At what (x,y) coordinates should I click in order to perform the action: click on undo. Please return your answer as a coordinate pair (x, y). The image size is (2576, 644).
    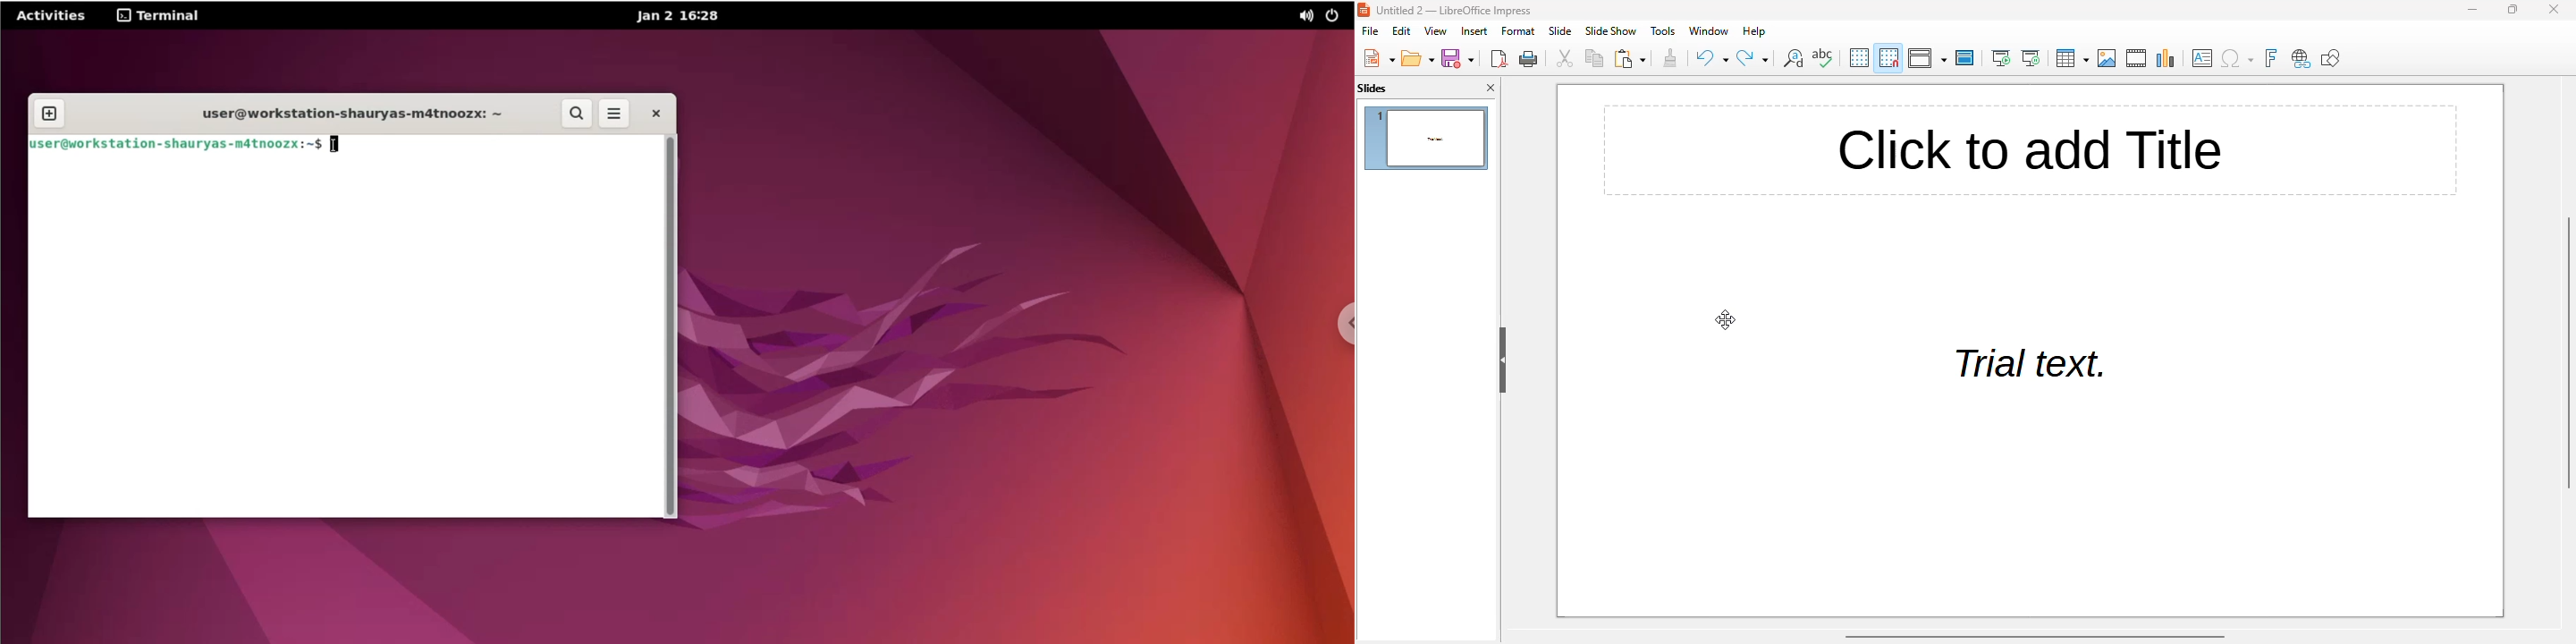
    Looking at the image, I should click on (1712, 57).